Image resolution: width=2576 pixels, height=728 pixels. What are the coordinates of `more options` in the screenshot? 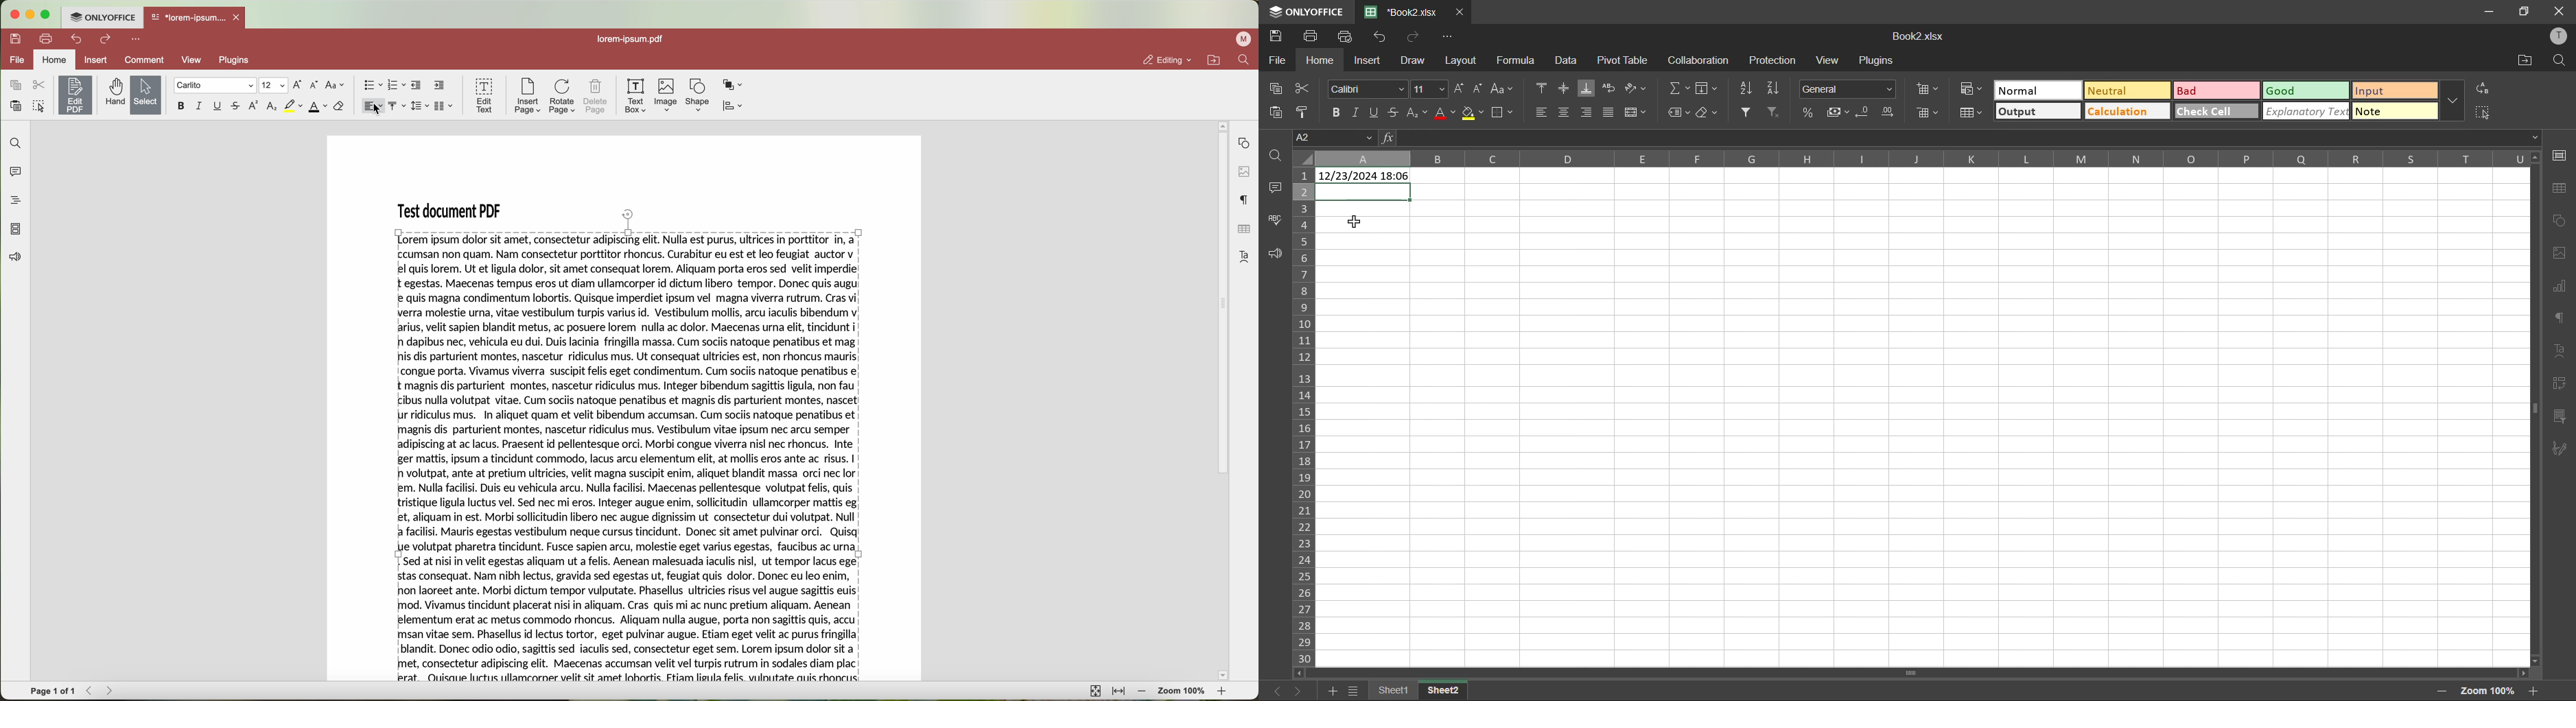 It's located at (2450, 101).